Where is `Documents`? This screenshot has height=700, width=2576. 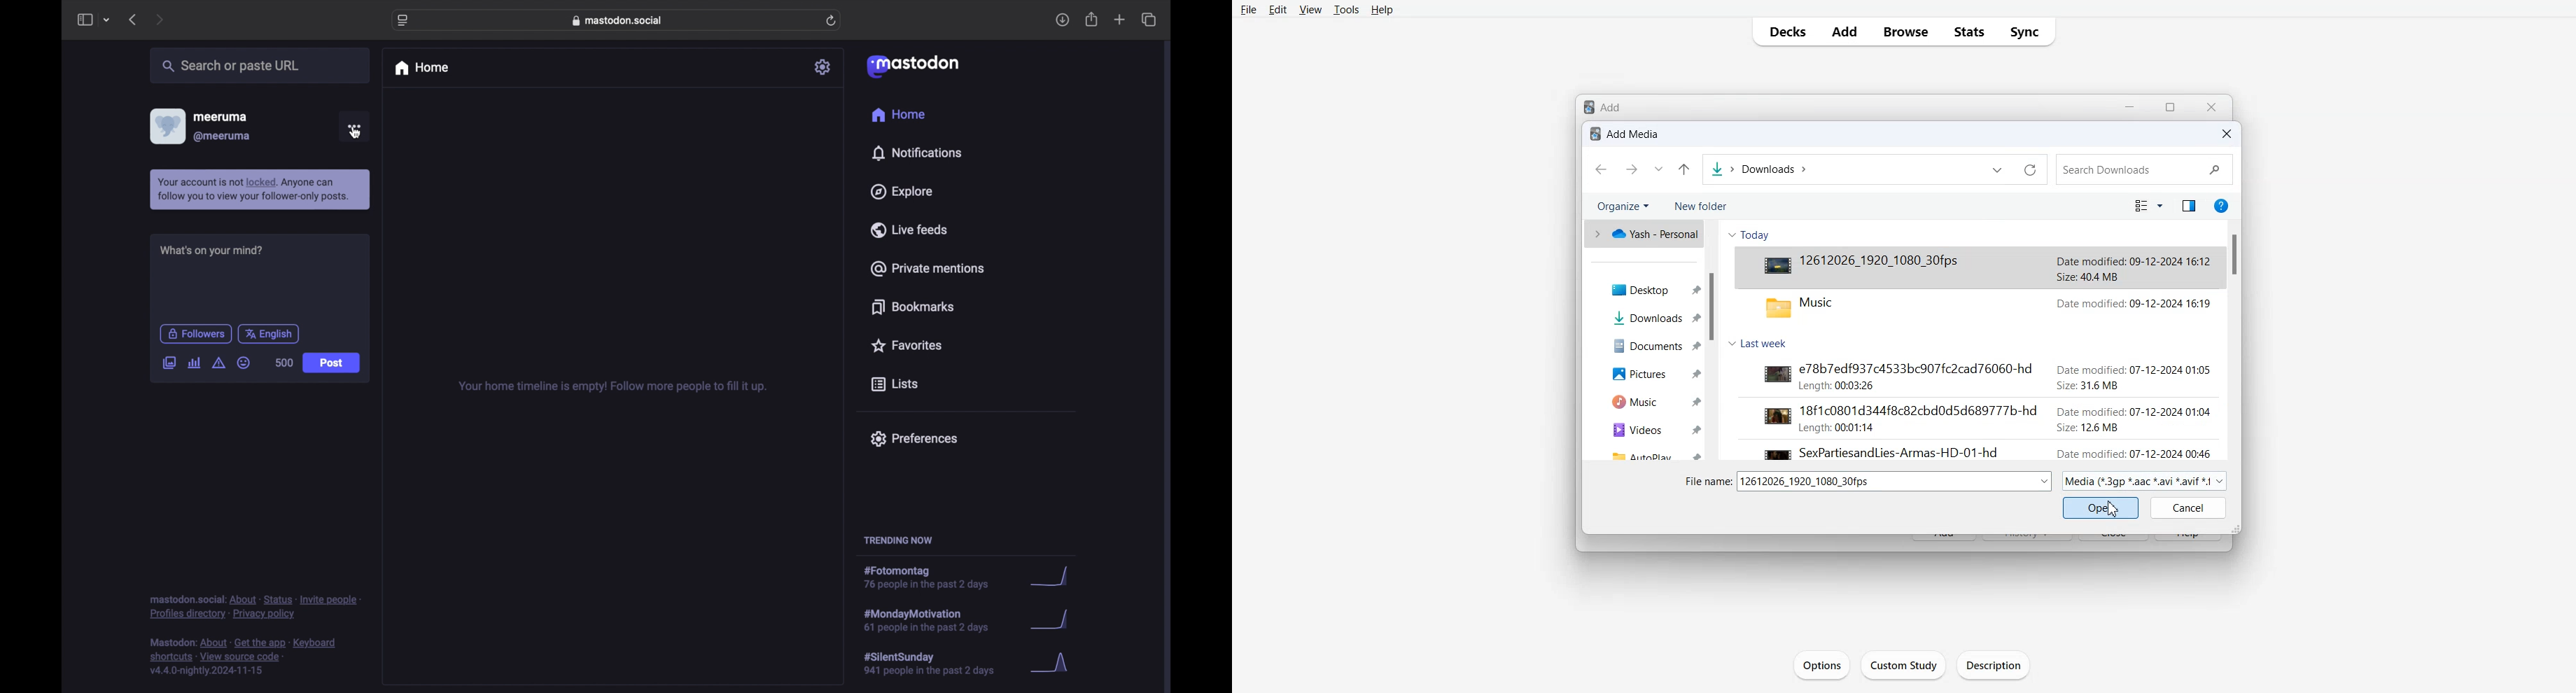
Documents is located at coordinates (1650, 346).